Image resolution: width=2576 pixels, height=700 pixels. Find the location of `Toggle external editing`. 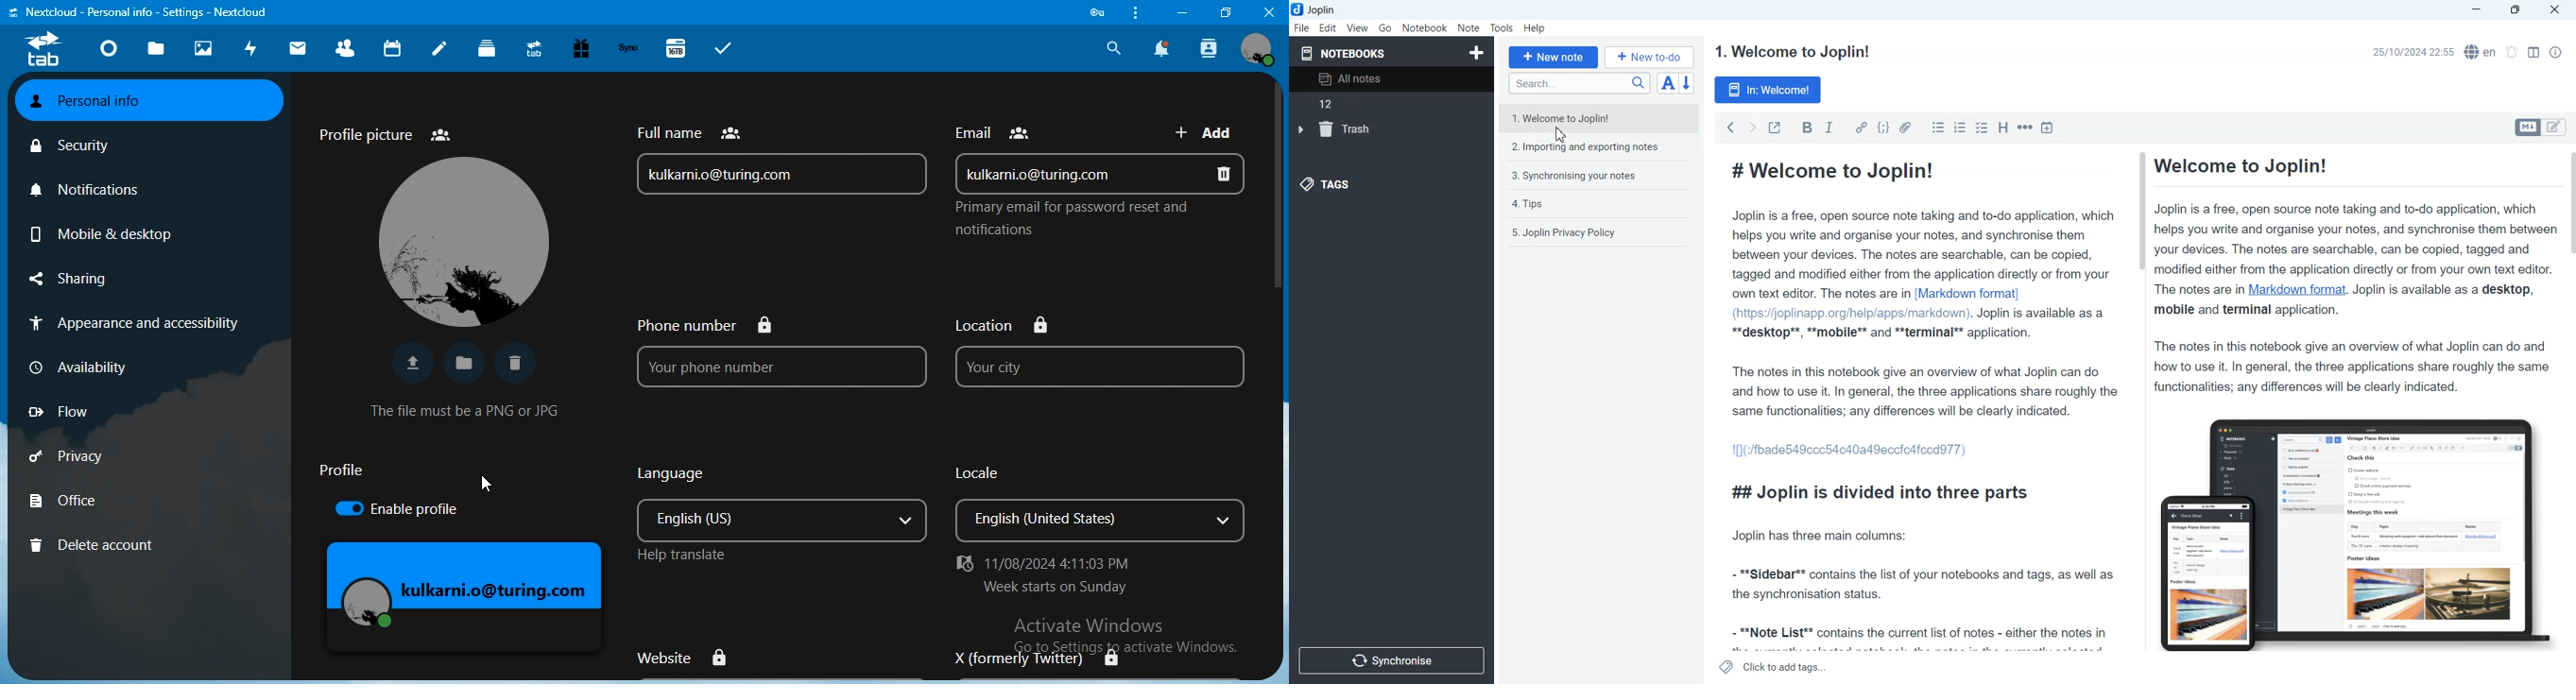

Toggle external editing is located at coordinates (1775, 127).